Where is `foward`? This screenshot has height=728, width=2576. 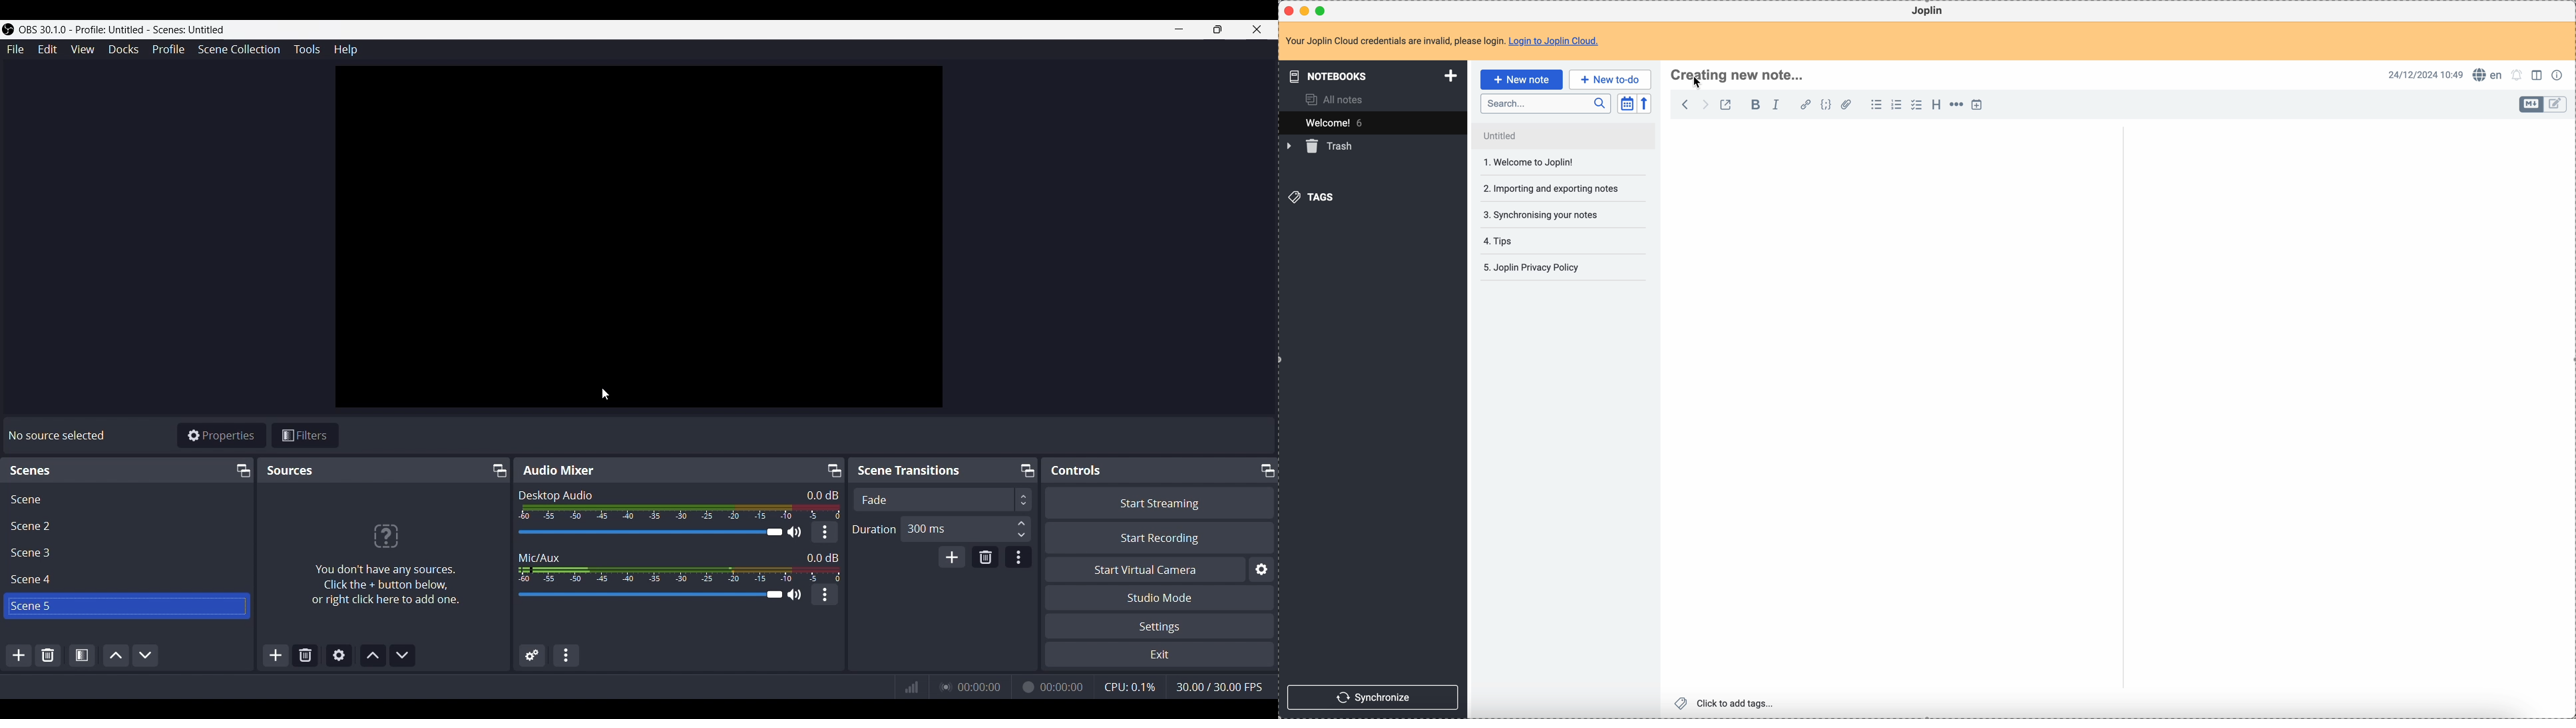 foward is located at coordinates (1706, 105).